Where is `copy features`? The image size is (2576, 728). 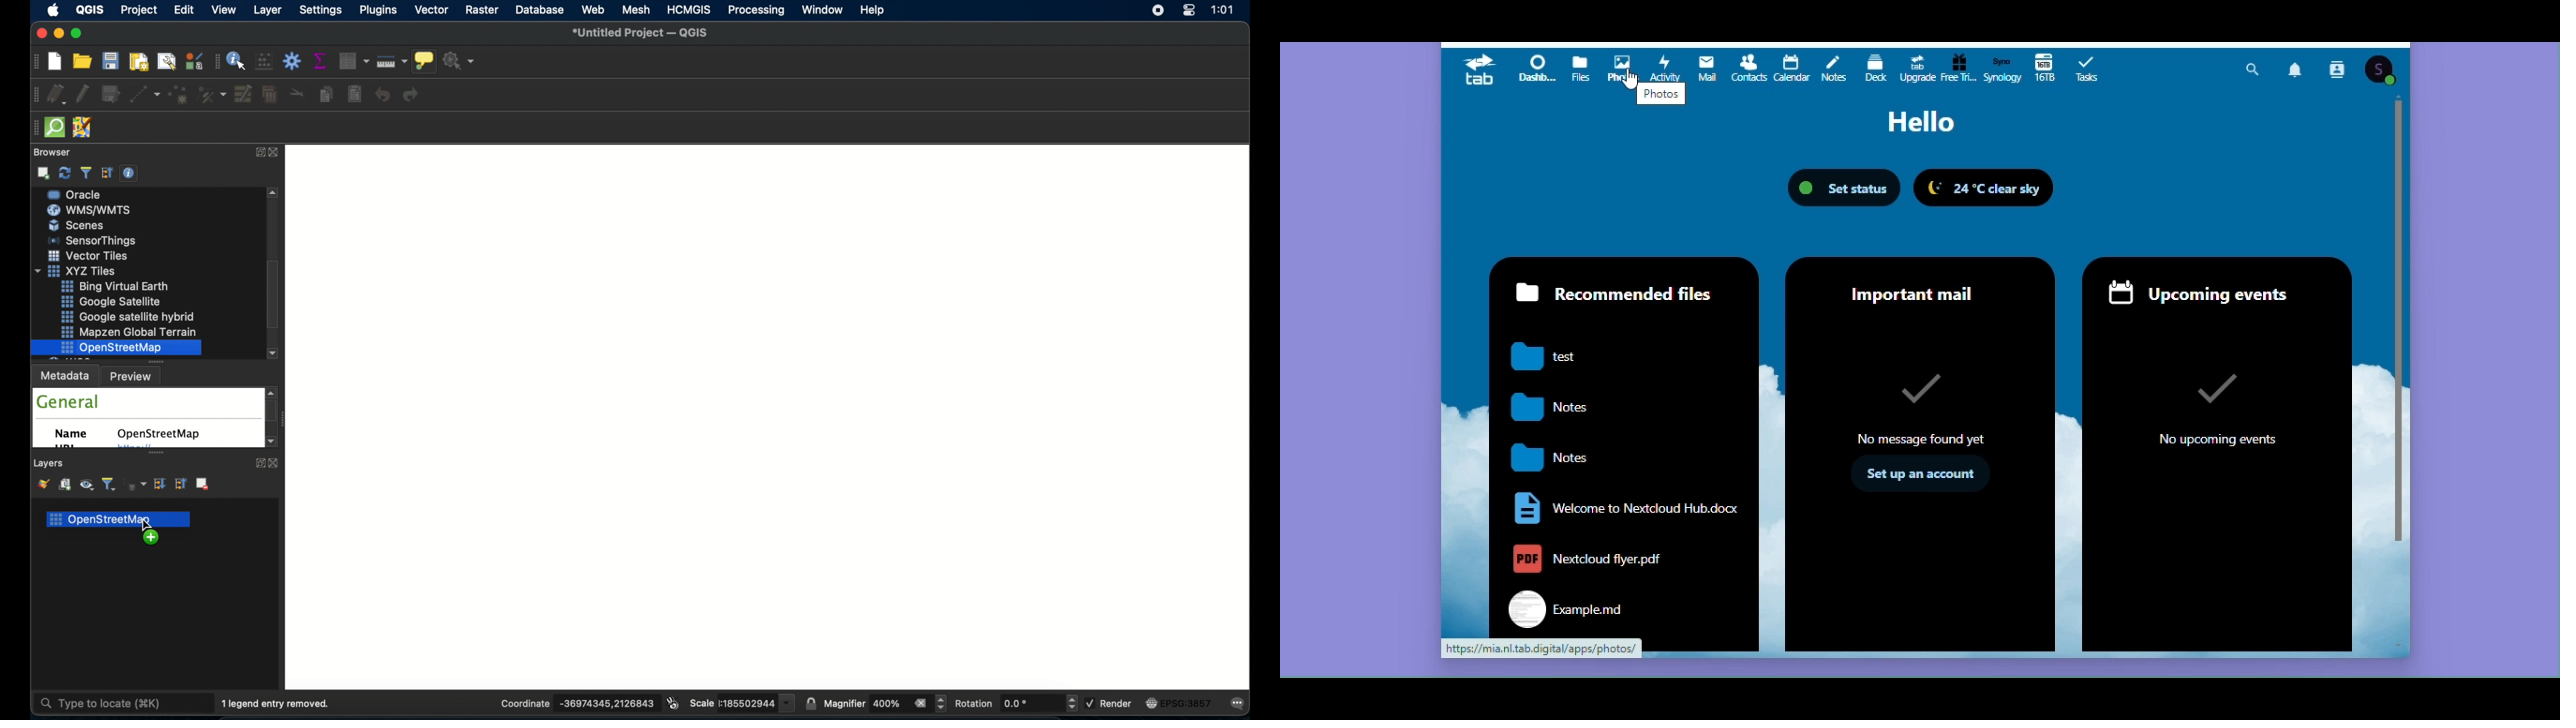
copy features is located at coordinates (325, 95).